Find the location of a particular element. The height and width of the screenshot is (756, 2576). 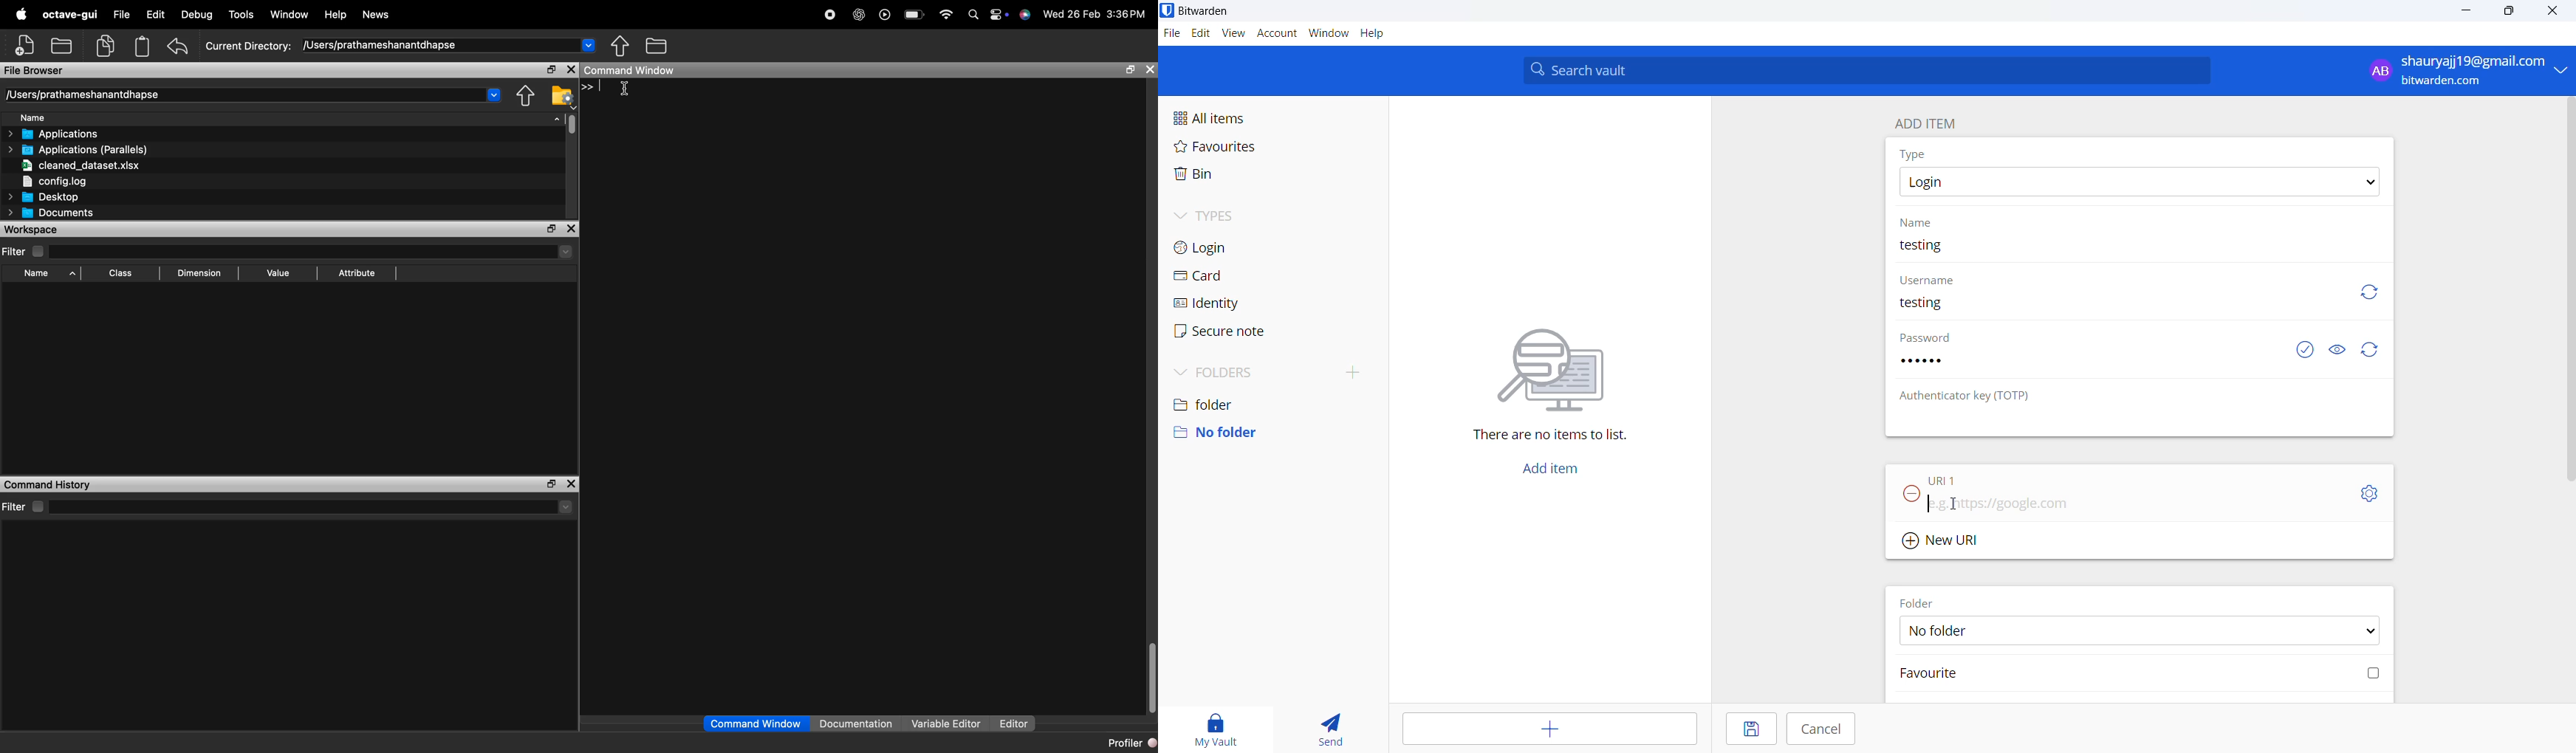

recording is located at coordinates (832, 14).